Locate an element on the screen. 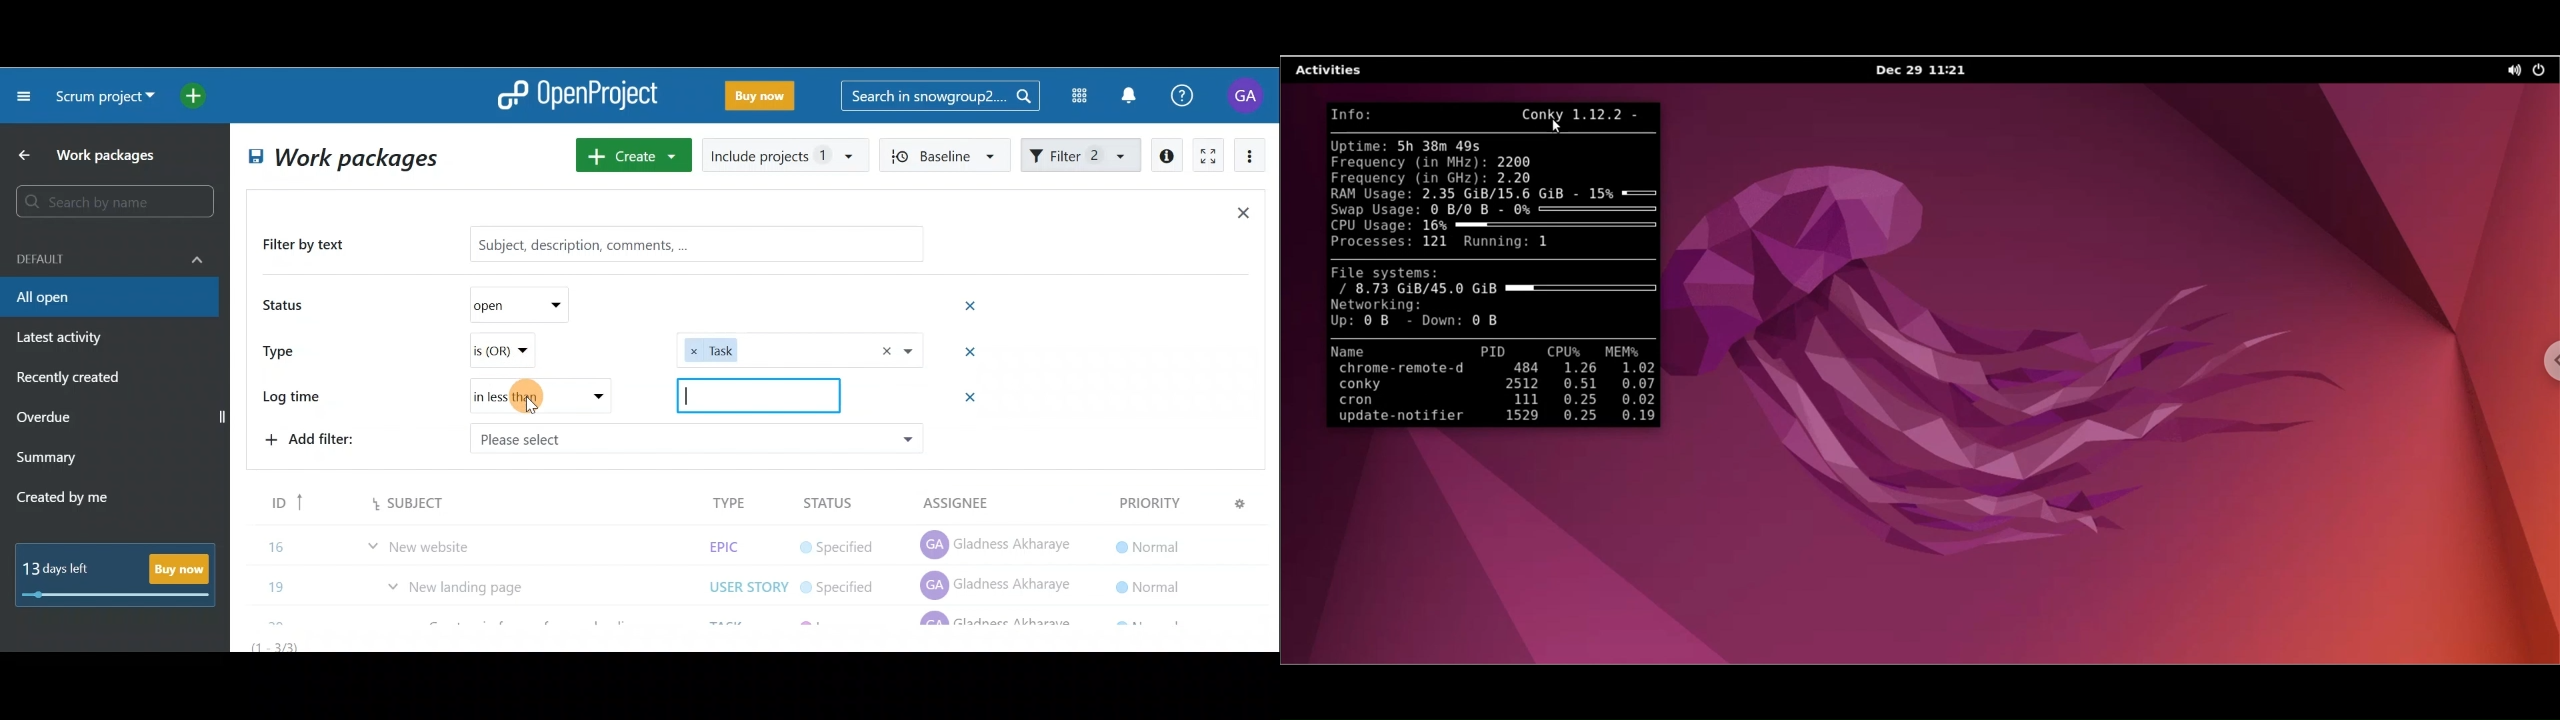 The height and width of the screenshot is (728, 2576). task is located at coordinates (800, 349).